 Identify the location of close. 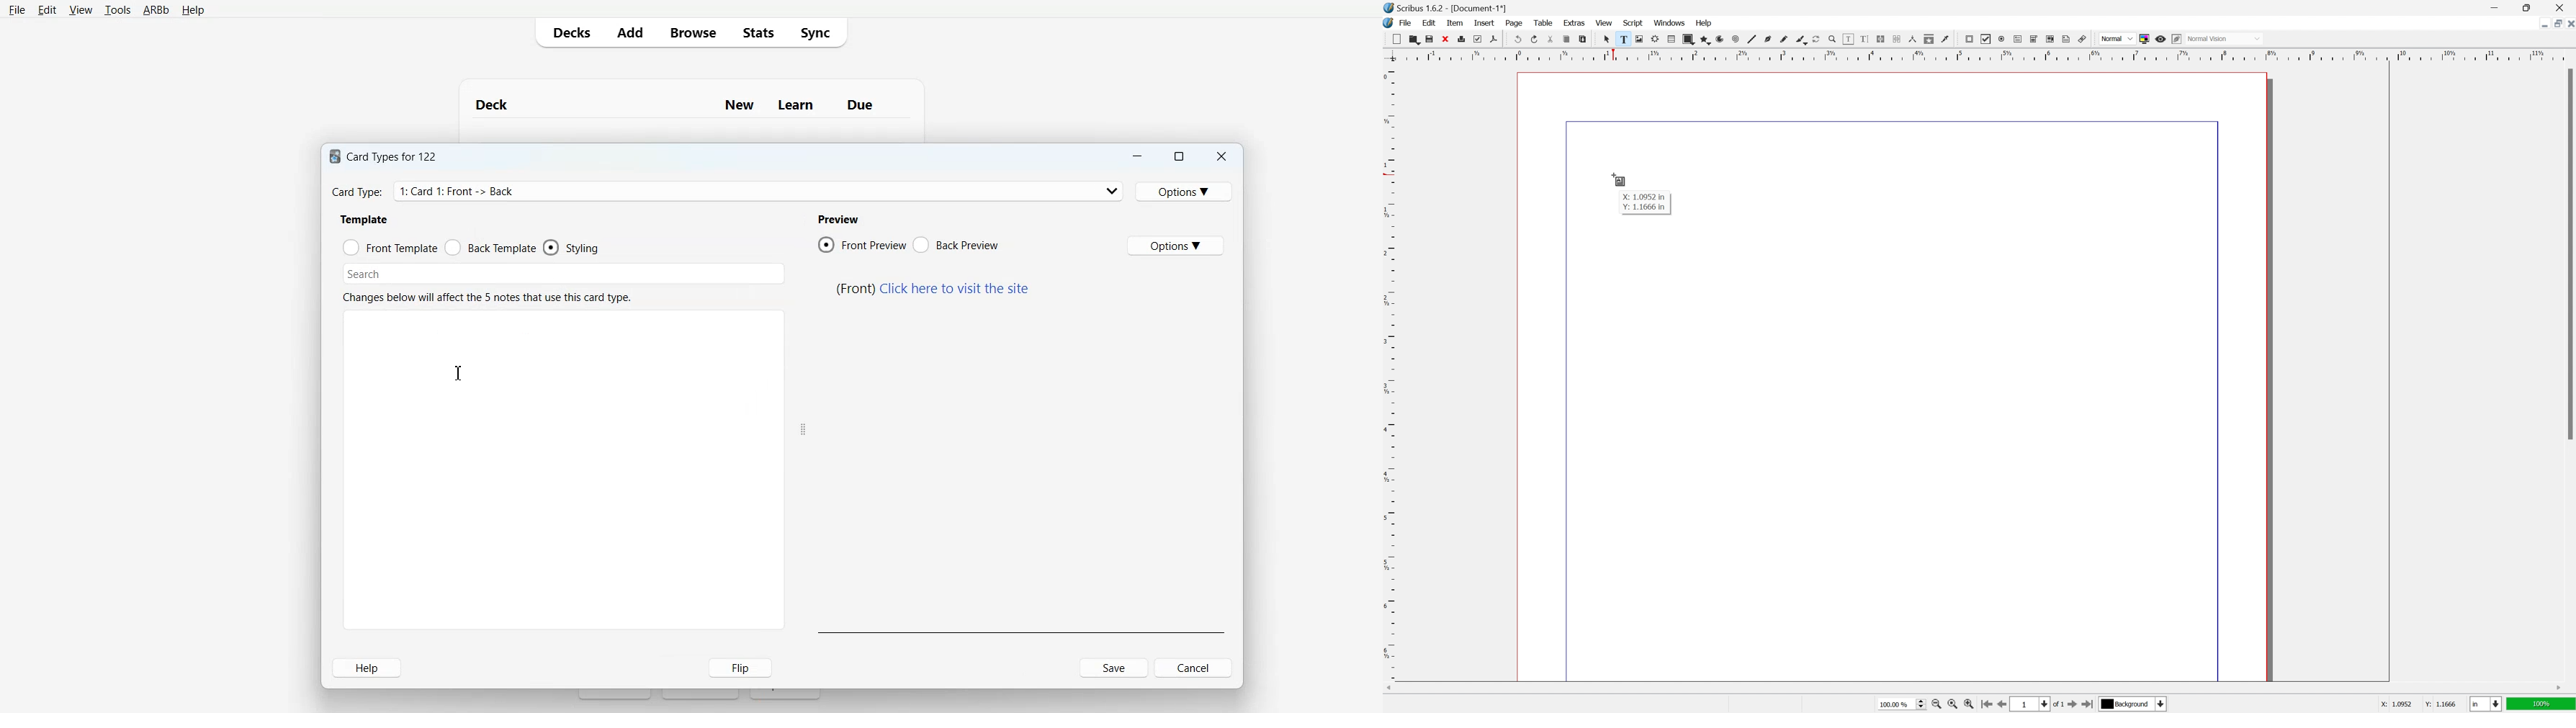
(2569, 25).